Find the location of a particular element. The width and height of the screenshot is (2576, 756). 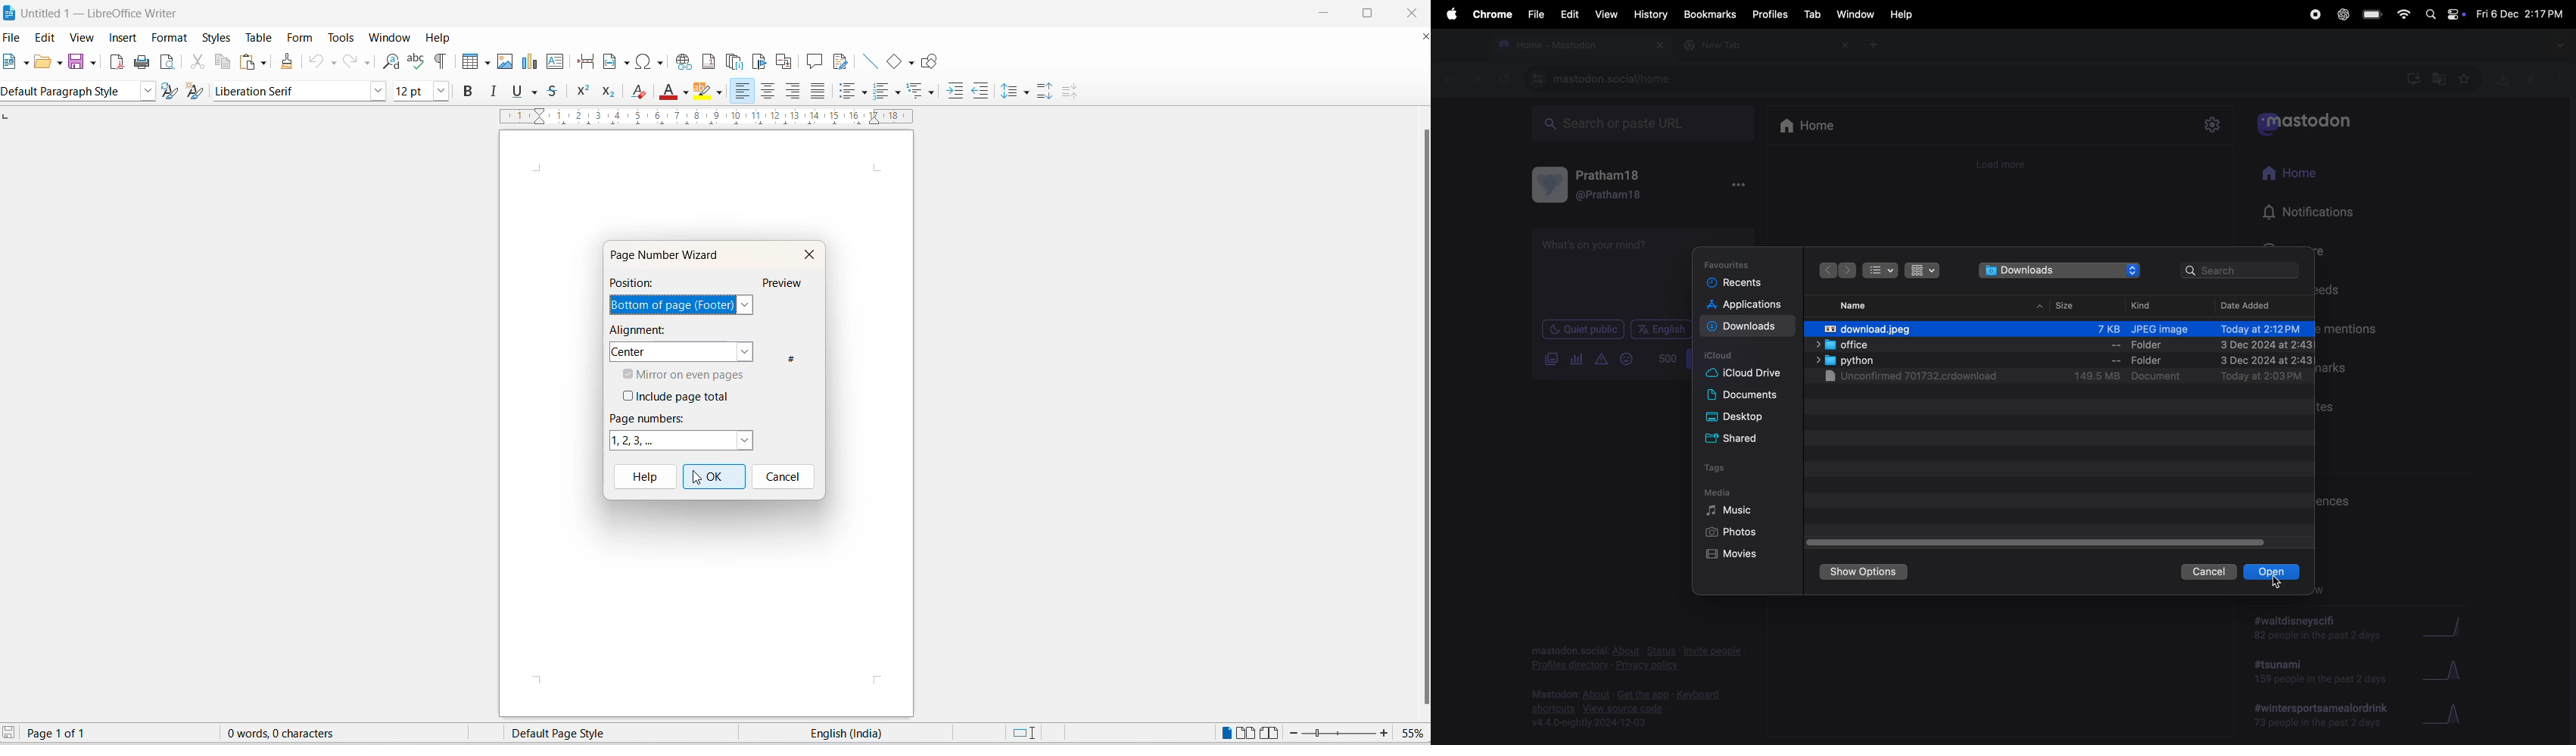

opens is located at coordinates (2273, 572).